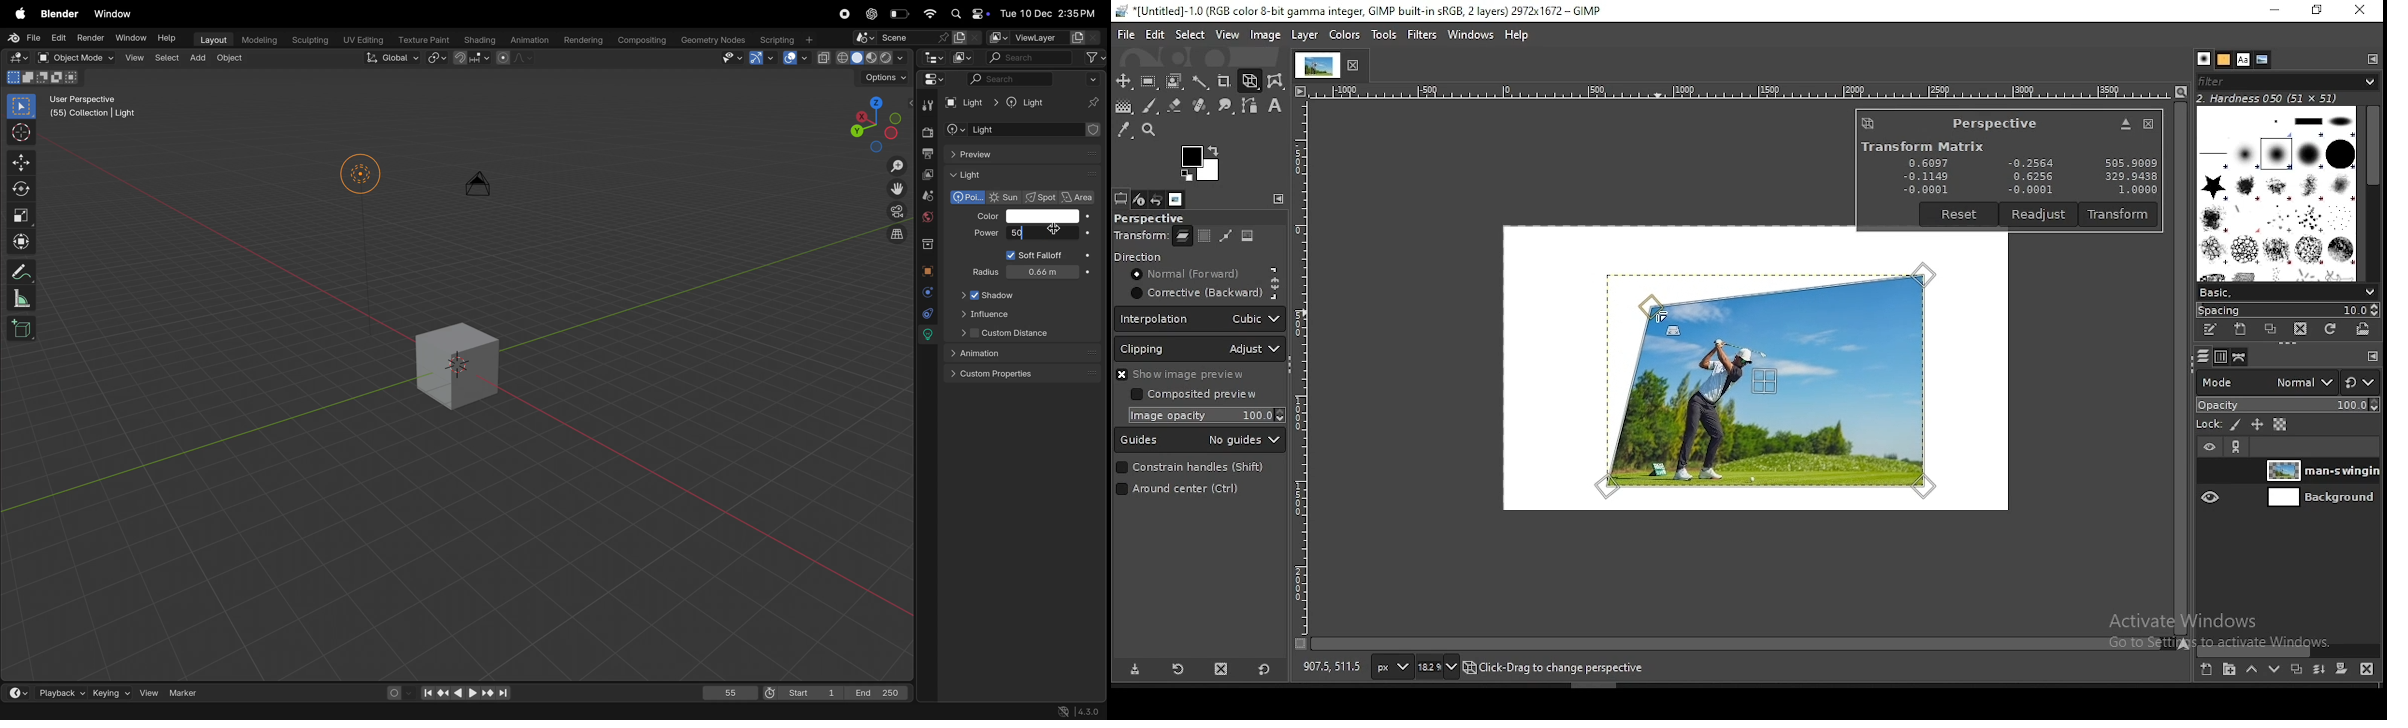 The image size is (2408, 728). What do you see at coordinates (2297, 668) in the screenshot?
I see `duplicate layer` at bounding box center [2297, 668].